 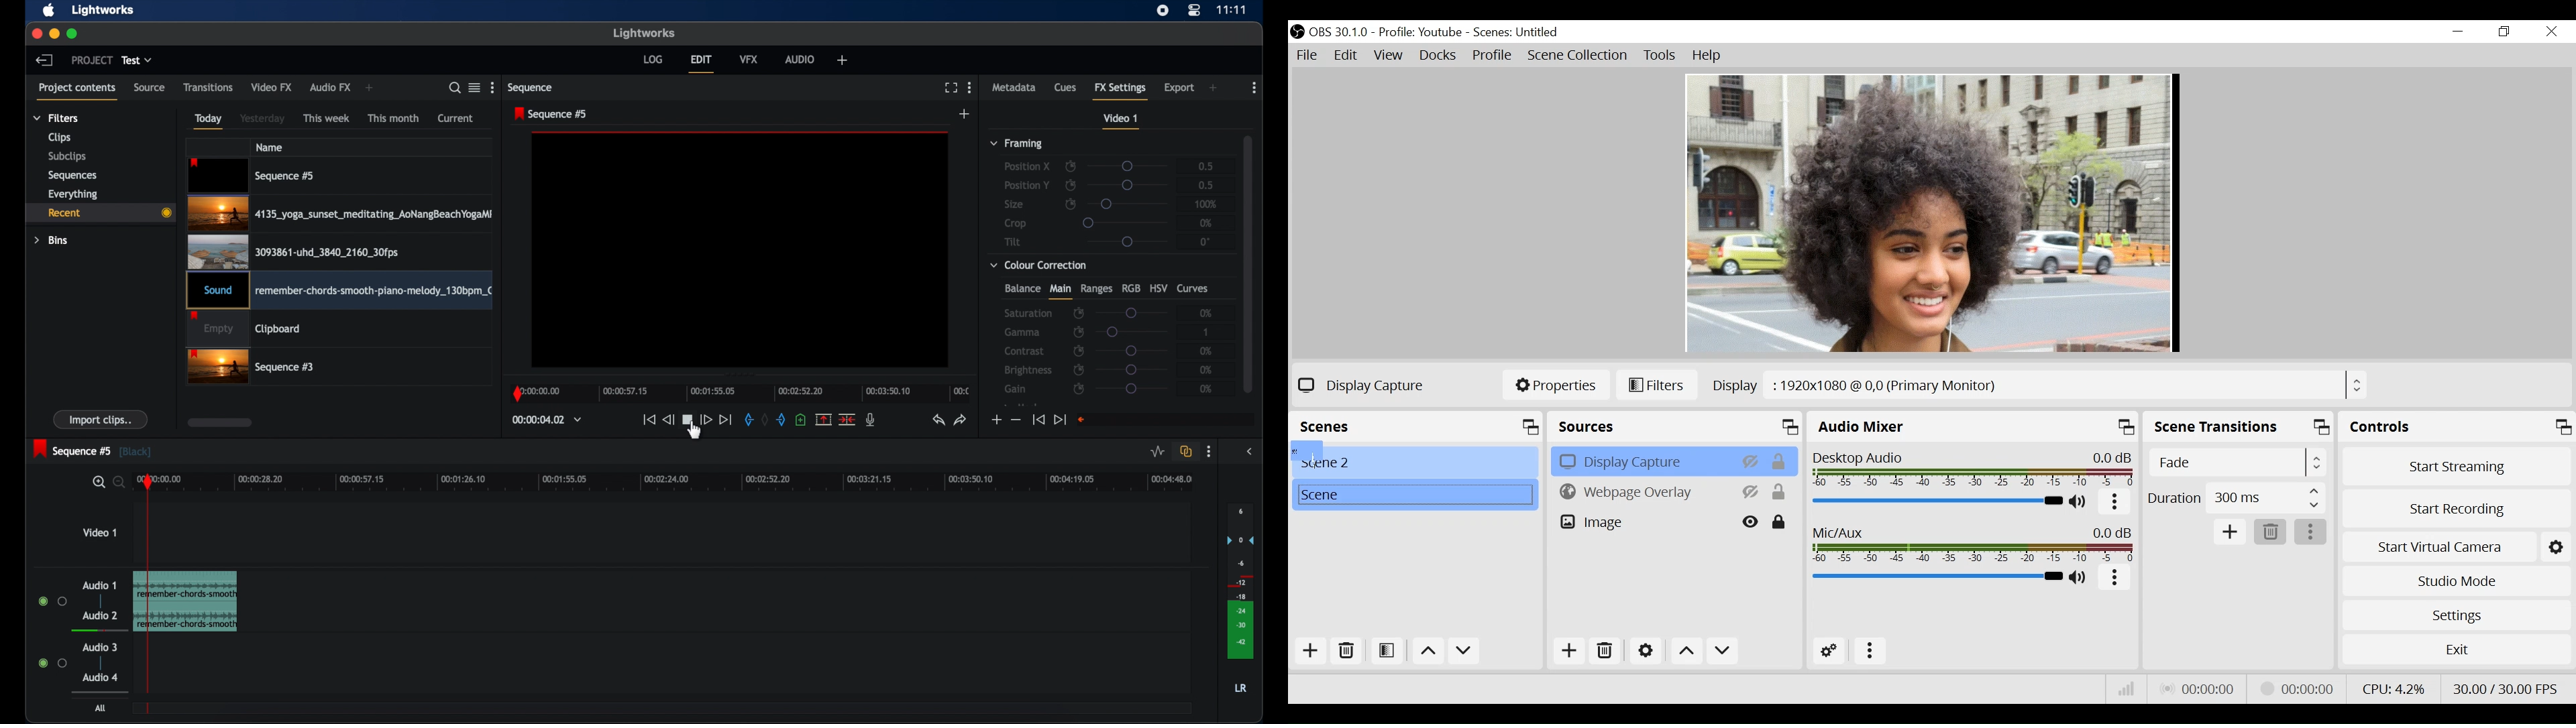 What do you see at coordinates (1248, 263) in the screenshot?
I see `scroll bar` at bounding box center [1248, 263].